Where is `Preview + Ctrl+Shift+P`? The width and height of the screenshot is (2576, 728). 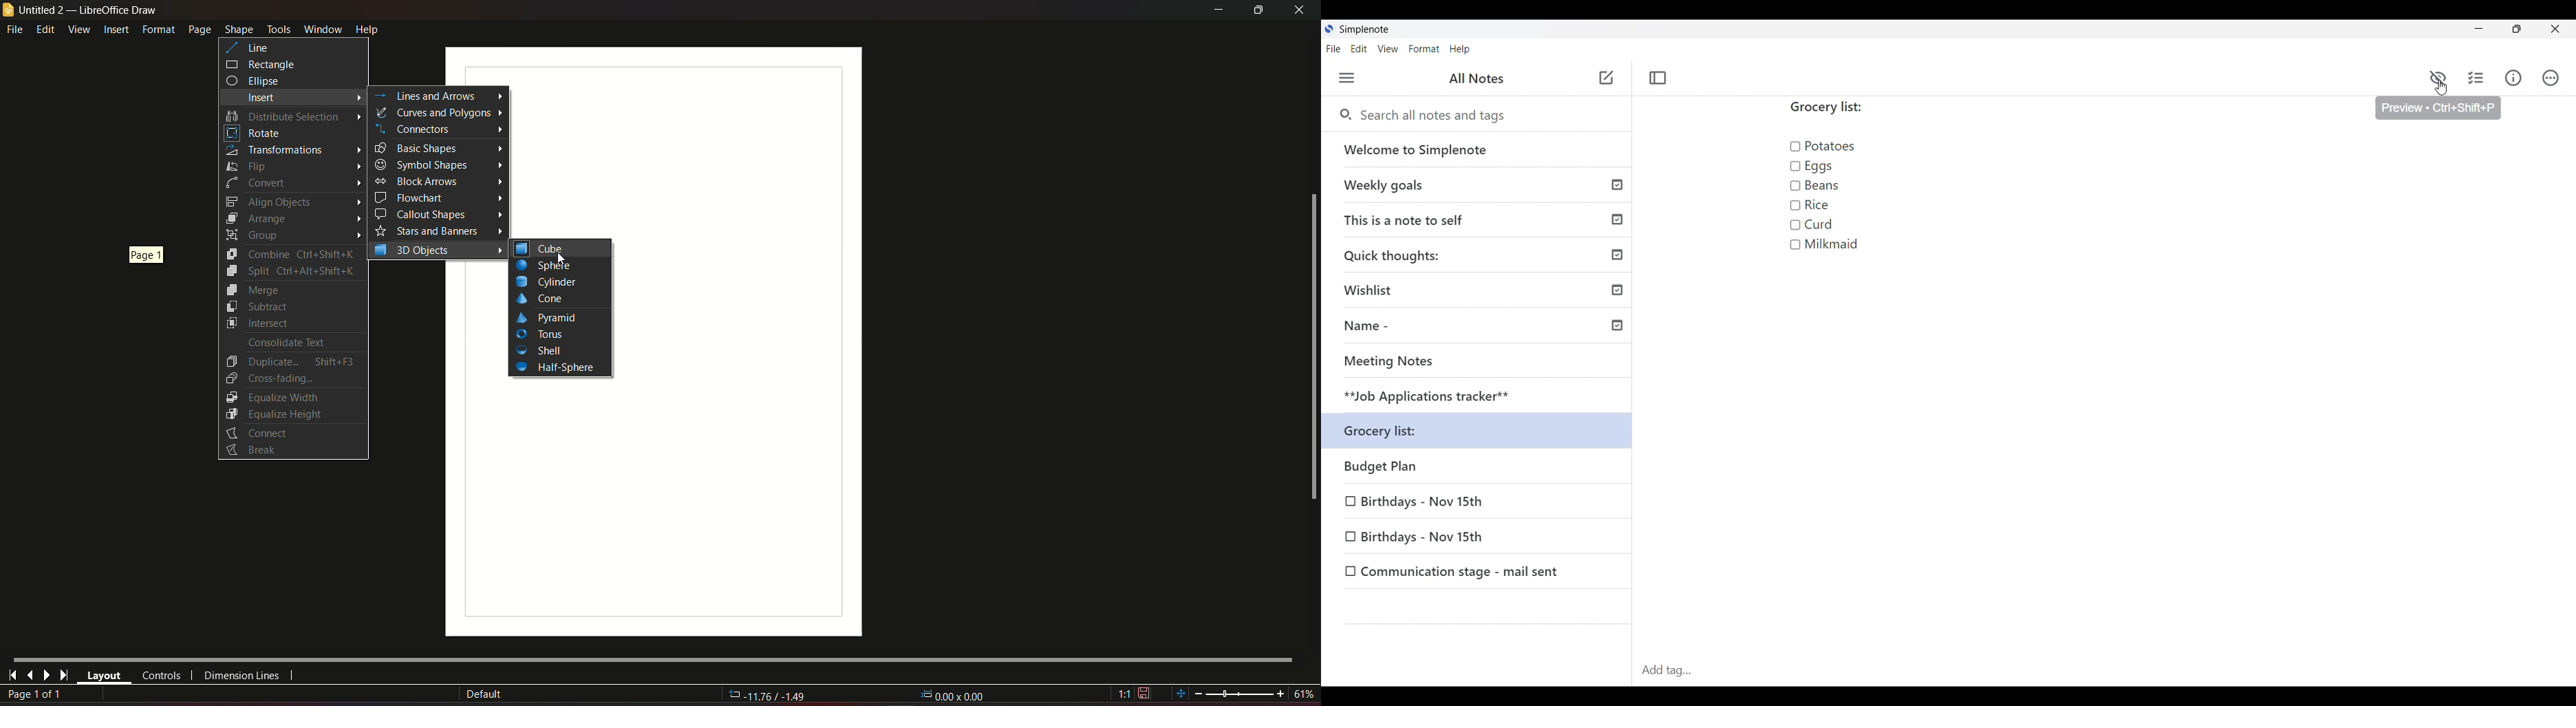 Preview + Ctrl+Shift+P is located at coordinates (2438, 109).